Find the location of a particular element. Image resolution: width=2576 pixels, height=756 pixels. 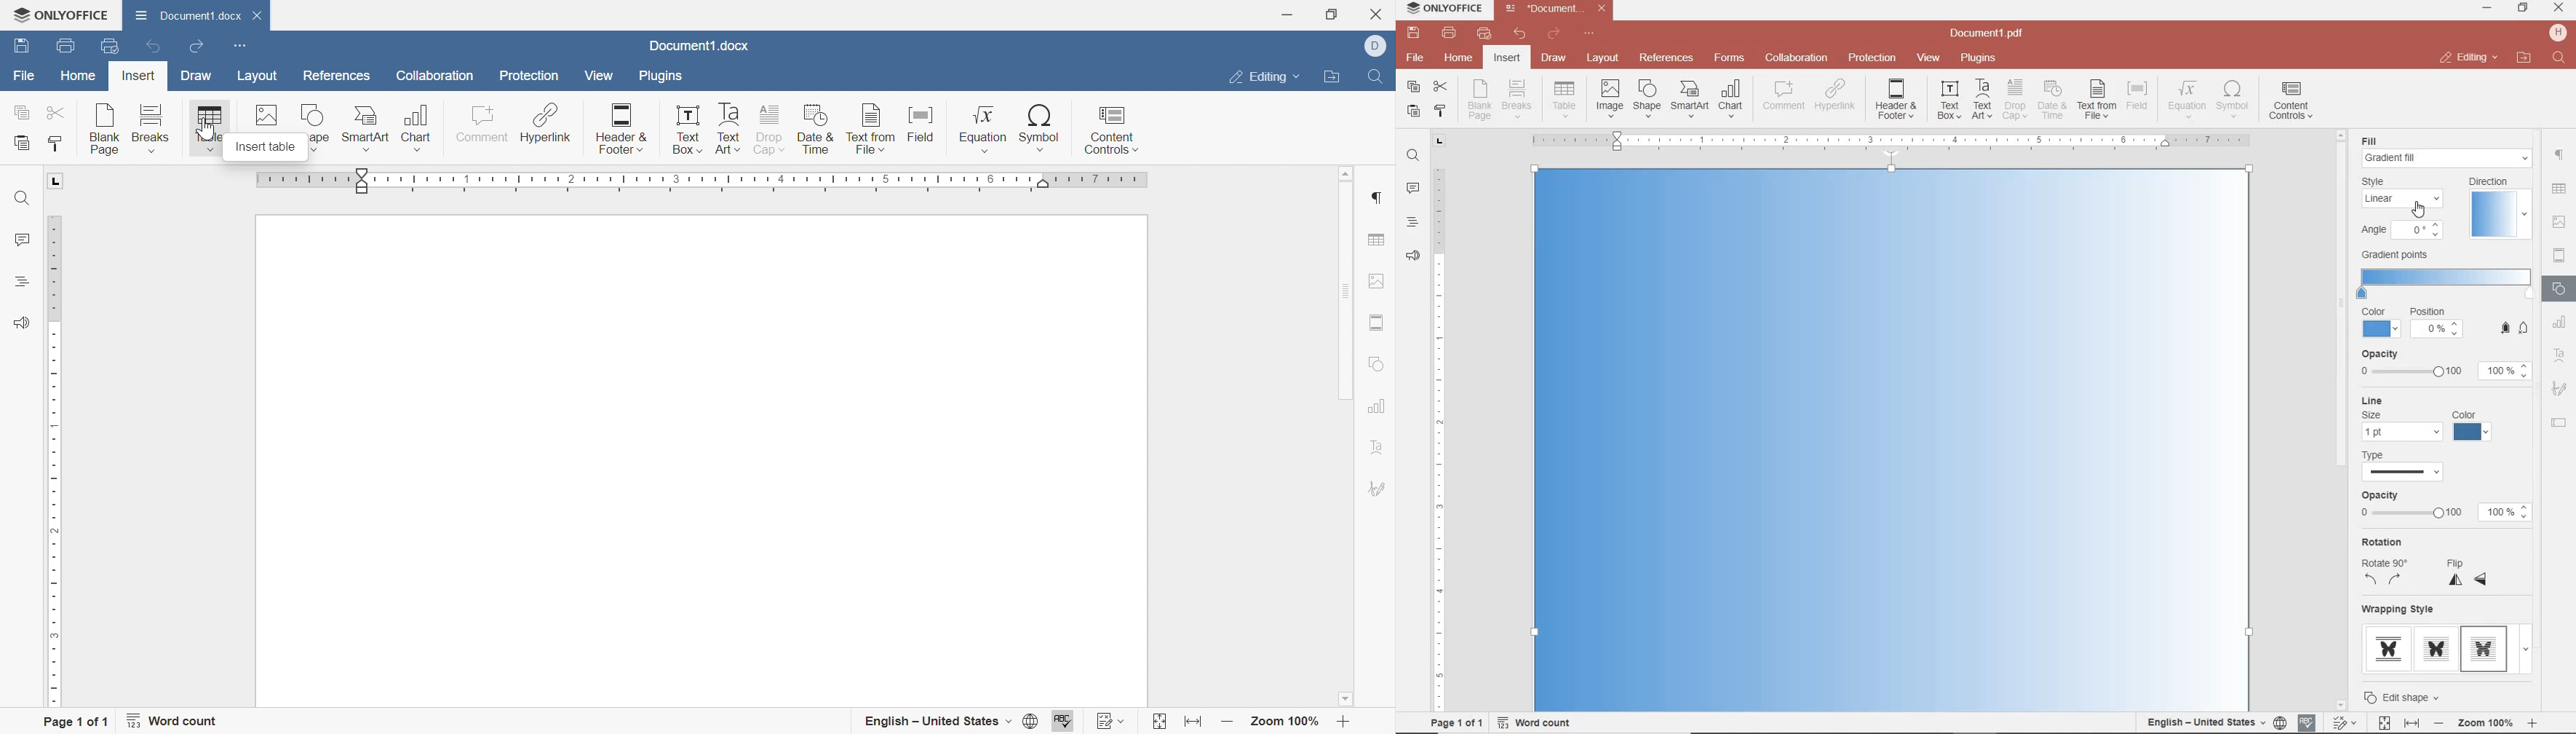

Scroll down is located at coordinates (1345, 700).